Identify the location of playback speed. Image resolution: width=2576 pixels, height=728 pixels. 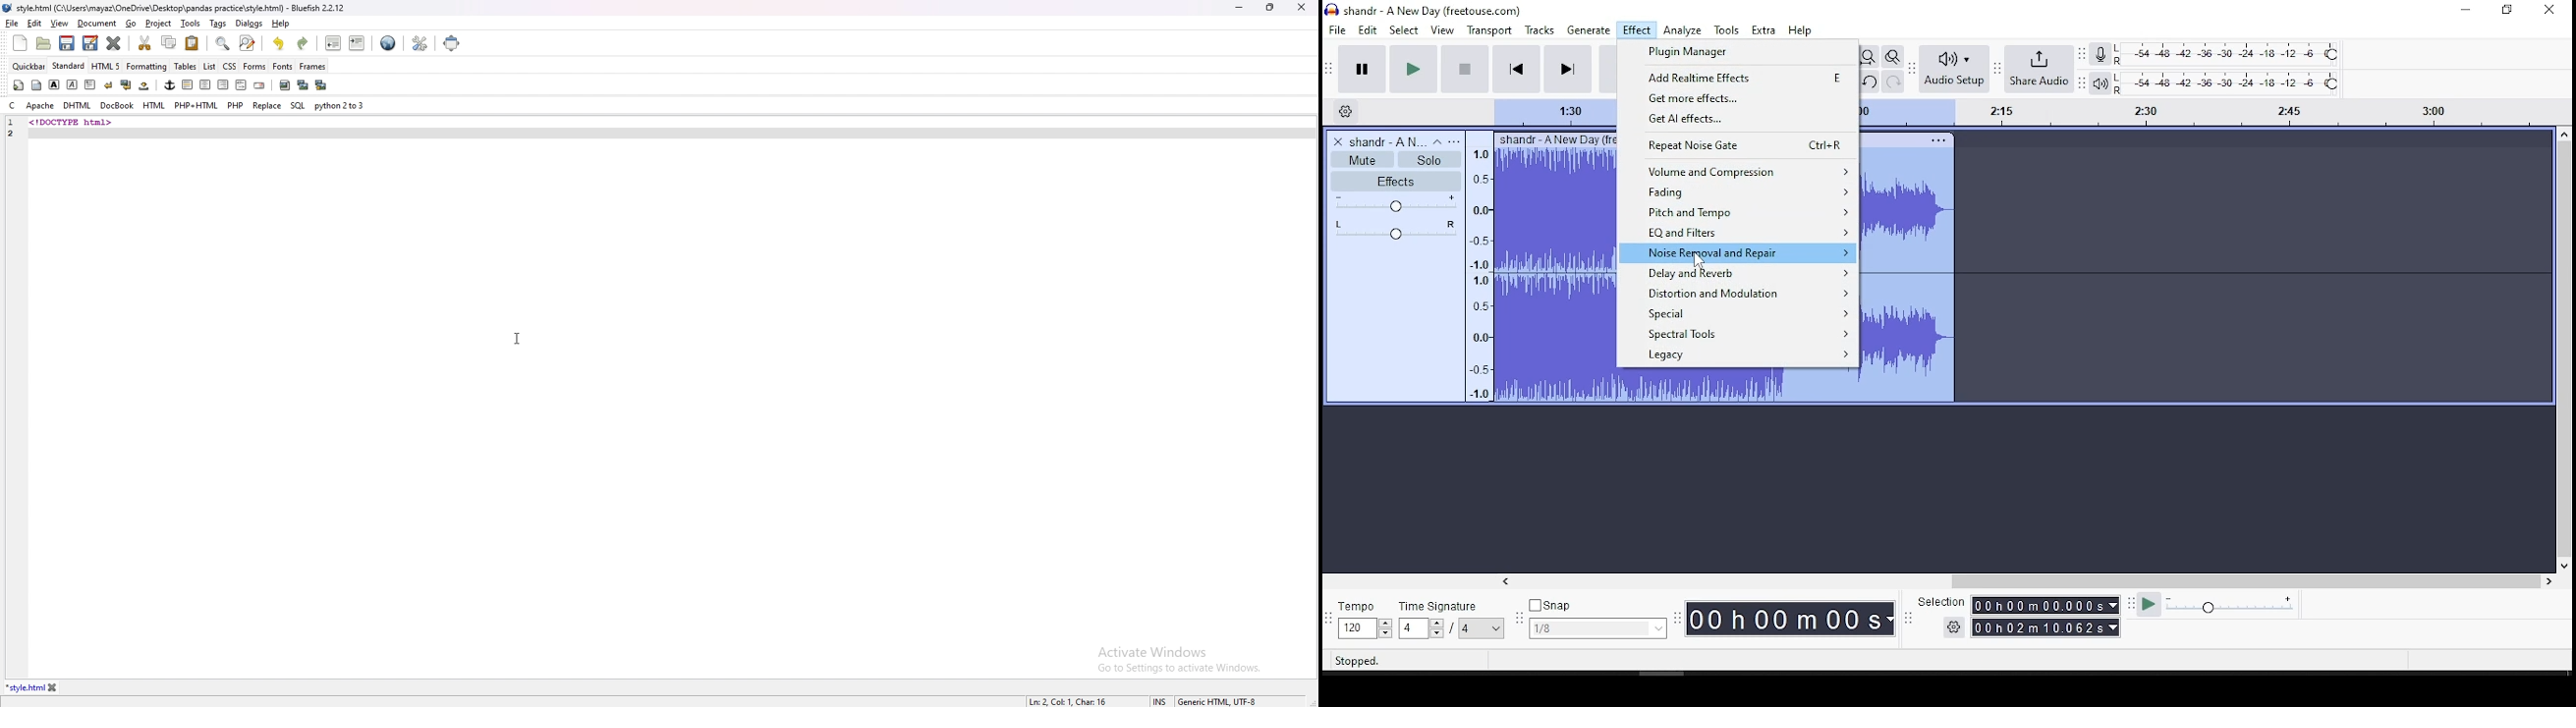
(2222, 607).